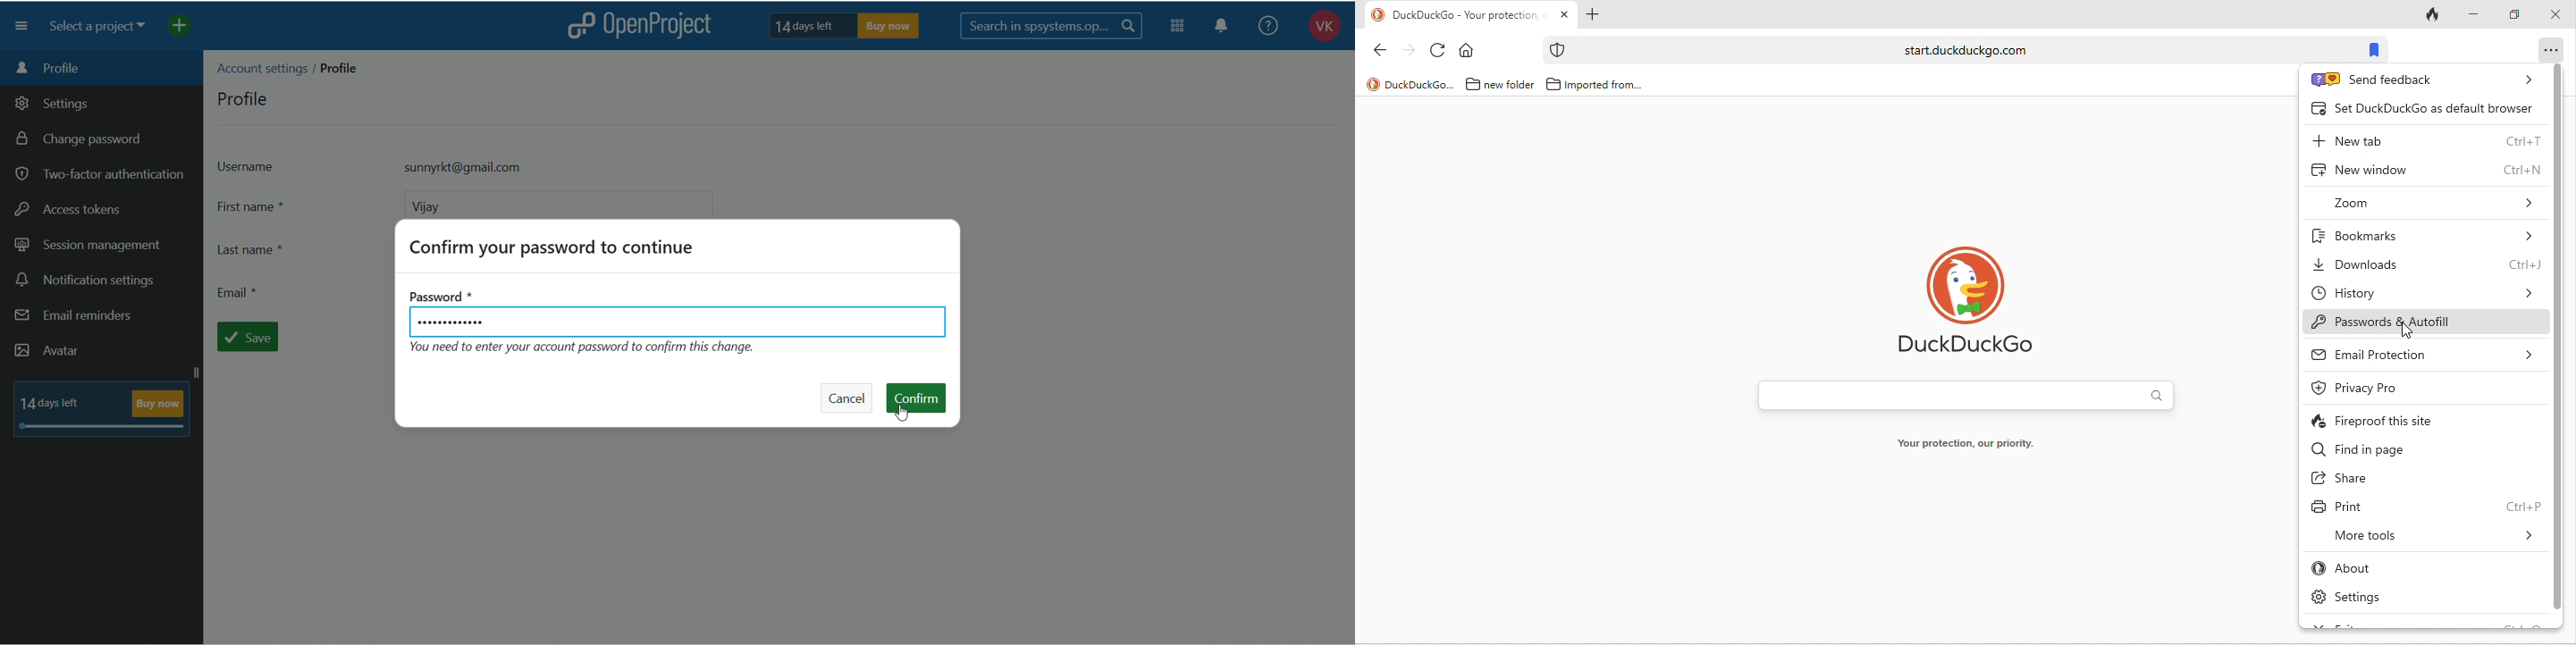 Image resolution: width=2576 pixels, height=672 pixels. I want to click on confirm password to continue, so click(556, 246).